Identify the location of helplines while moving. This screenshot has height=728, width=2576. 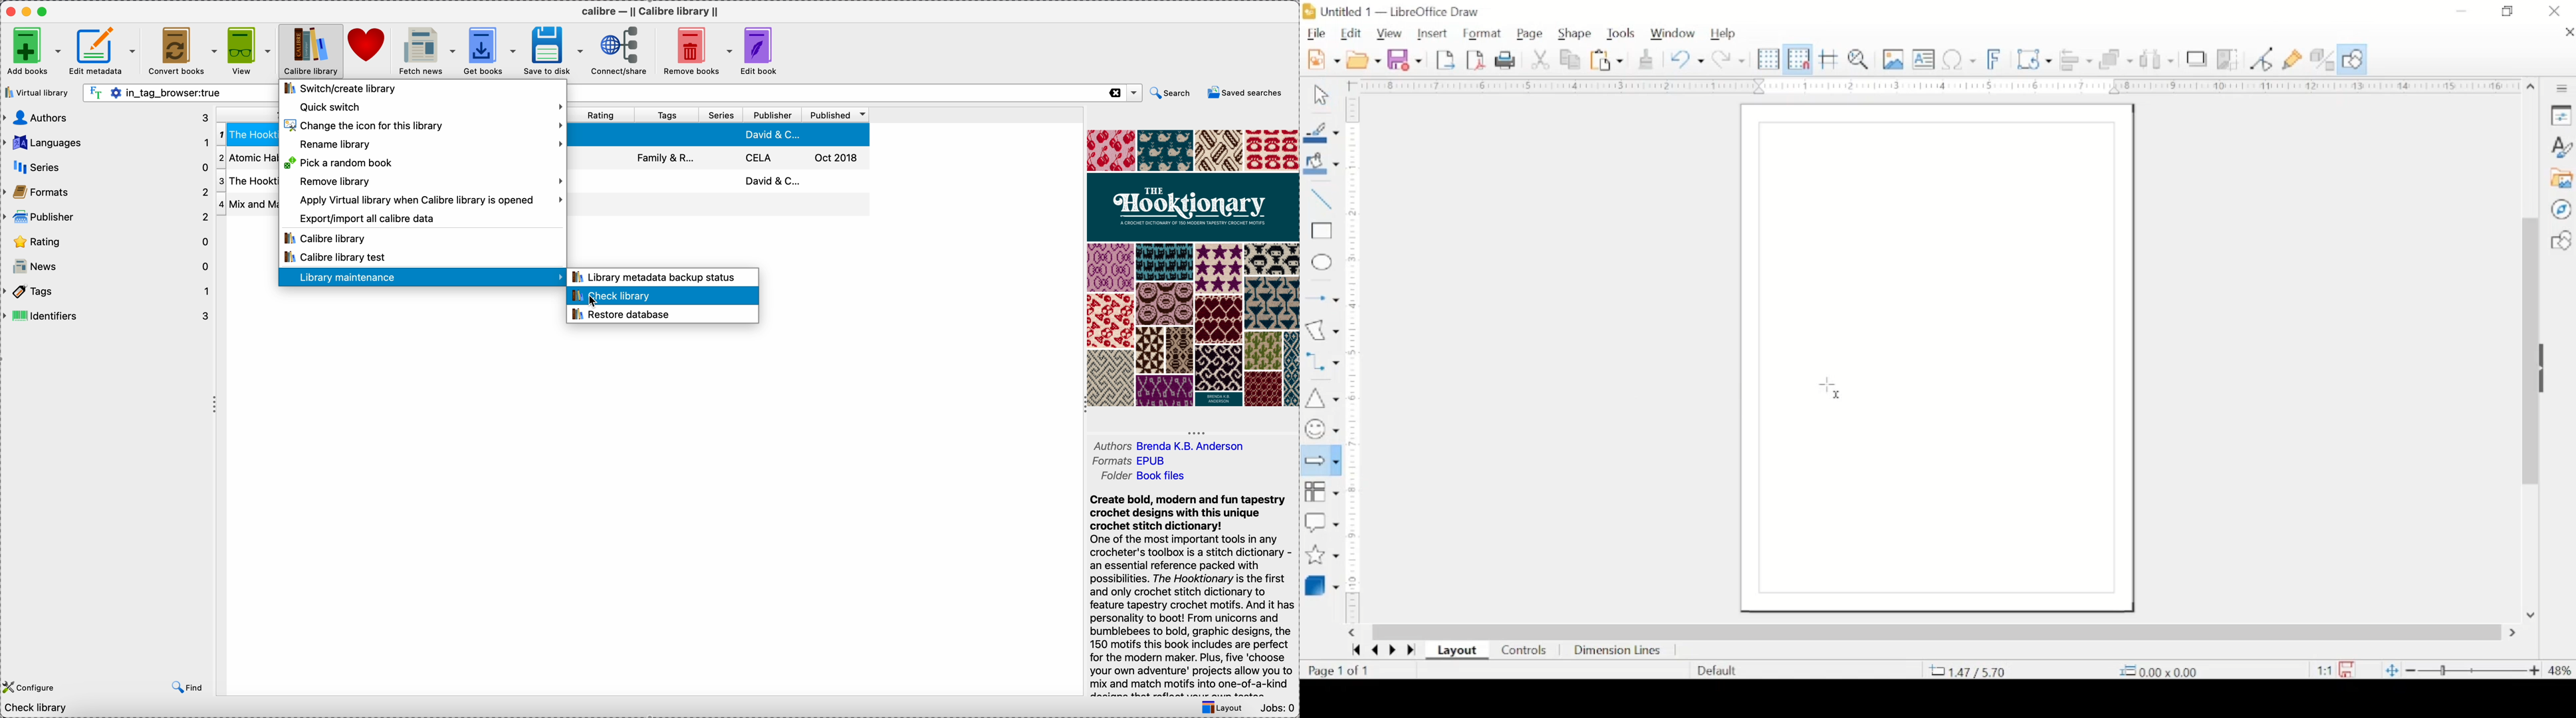
(1829, 59).